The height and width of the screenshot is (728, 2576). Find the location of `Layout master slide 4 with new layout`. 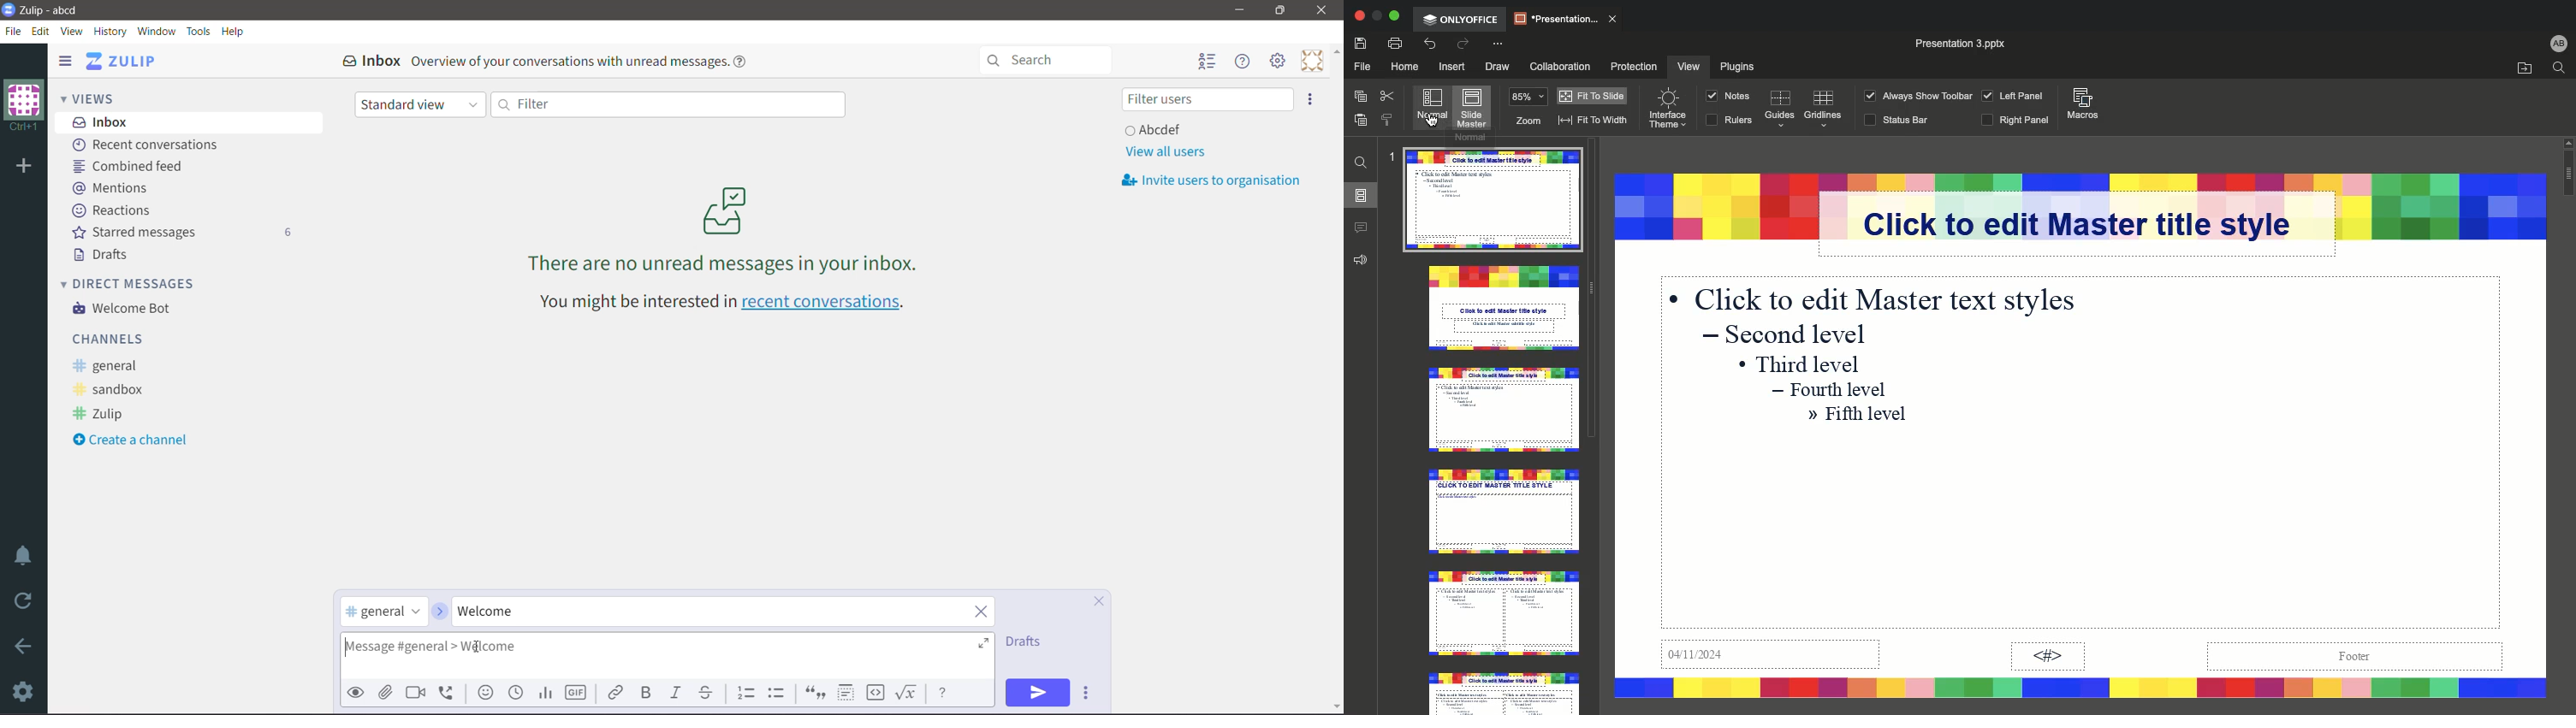

Layout master slide 4 with new layout is located at coordinates (1504, 511).